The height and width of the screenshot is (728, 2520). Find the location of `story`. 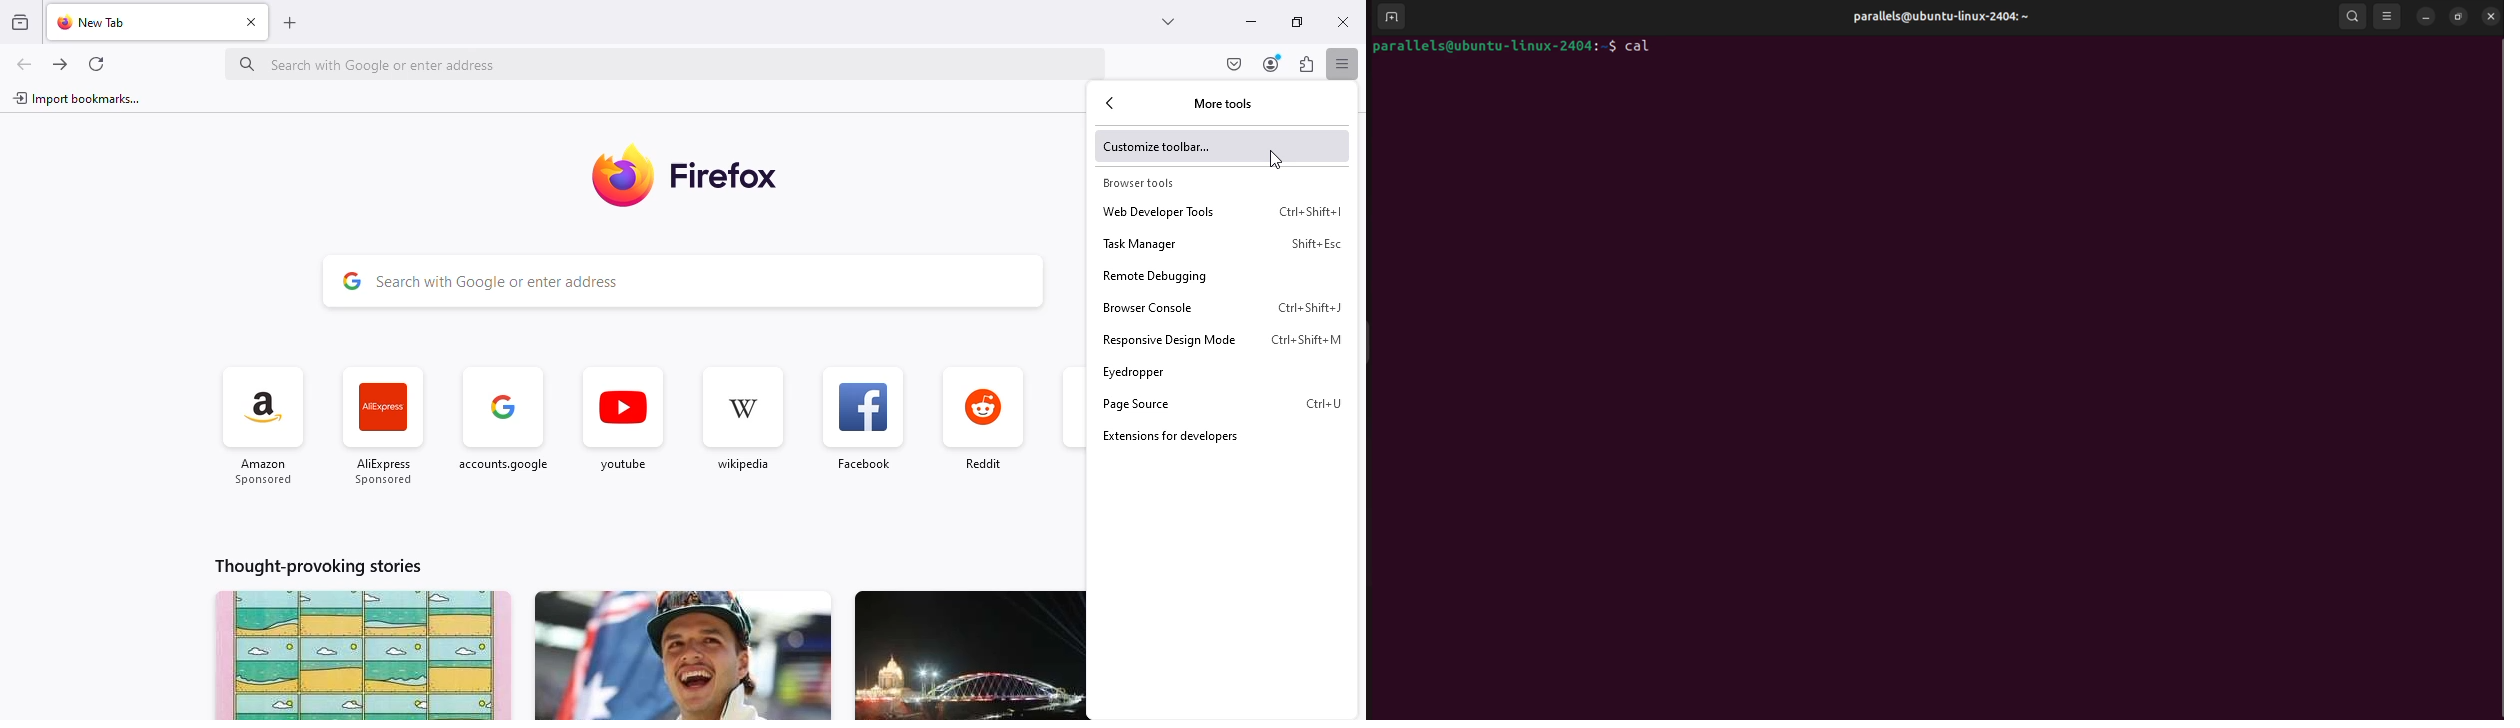

story is located at coordinates (969, 655).